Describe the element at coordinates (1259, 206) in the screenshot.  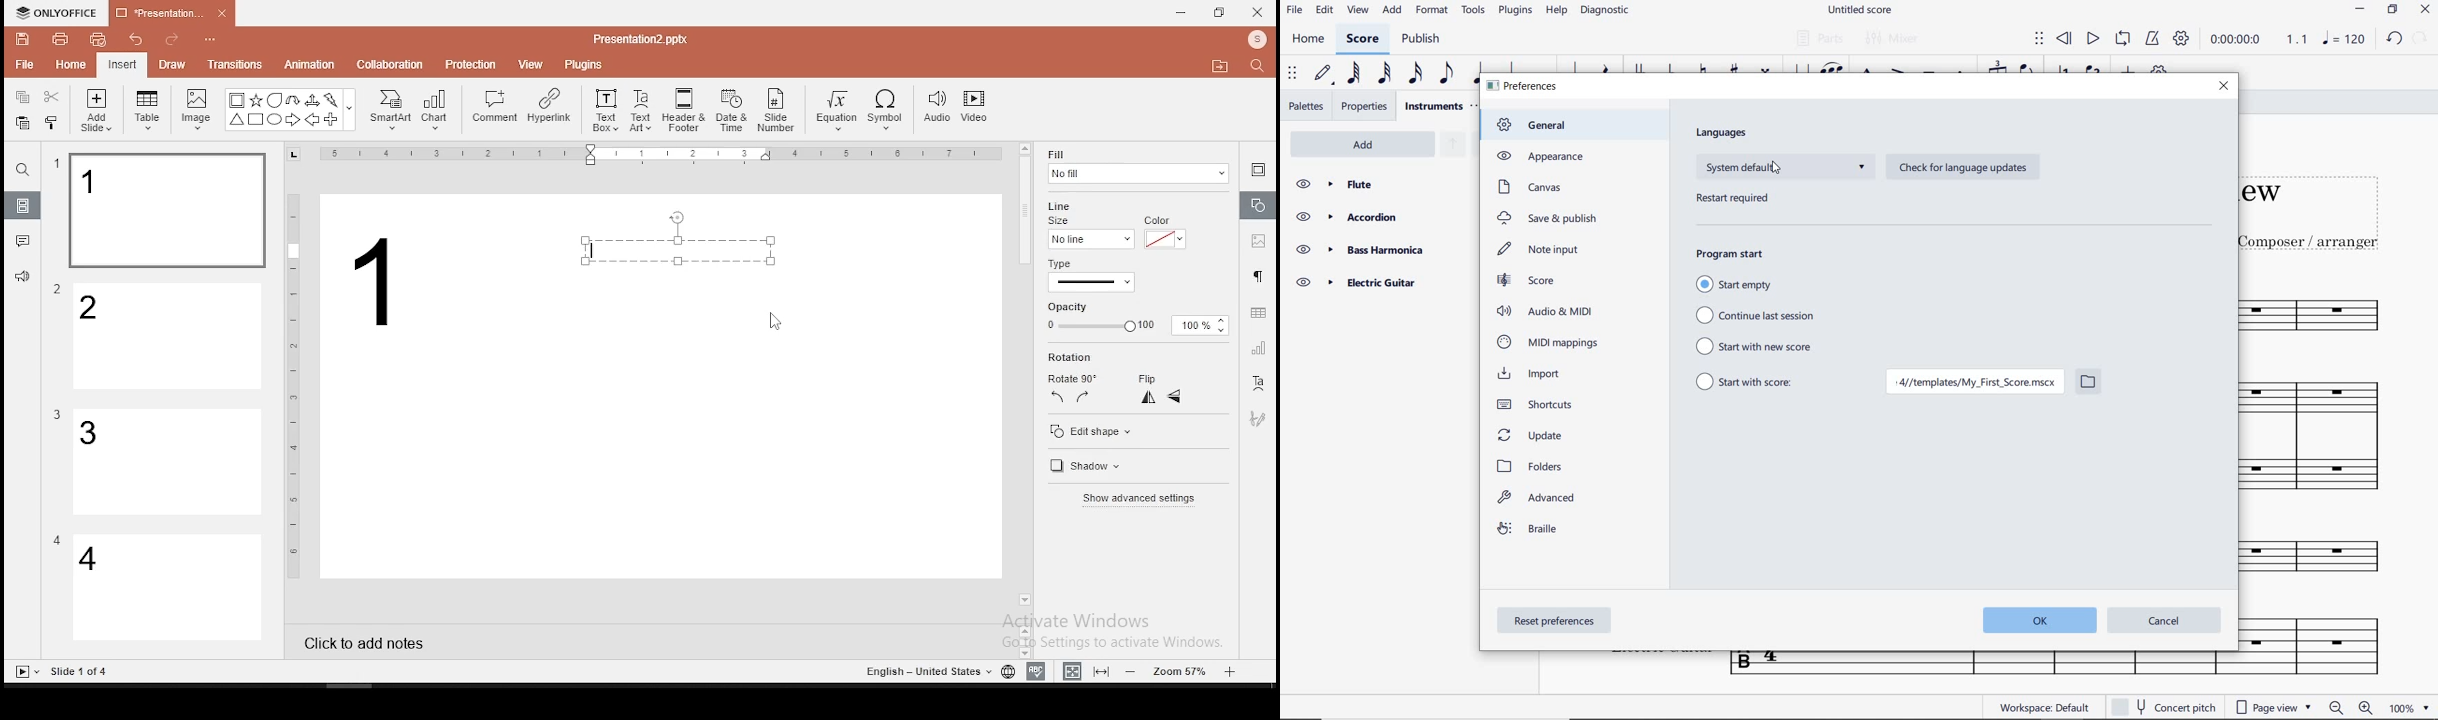
I see `shape settings` at that location.